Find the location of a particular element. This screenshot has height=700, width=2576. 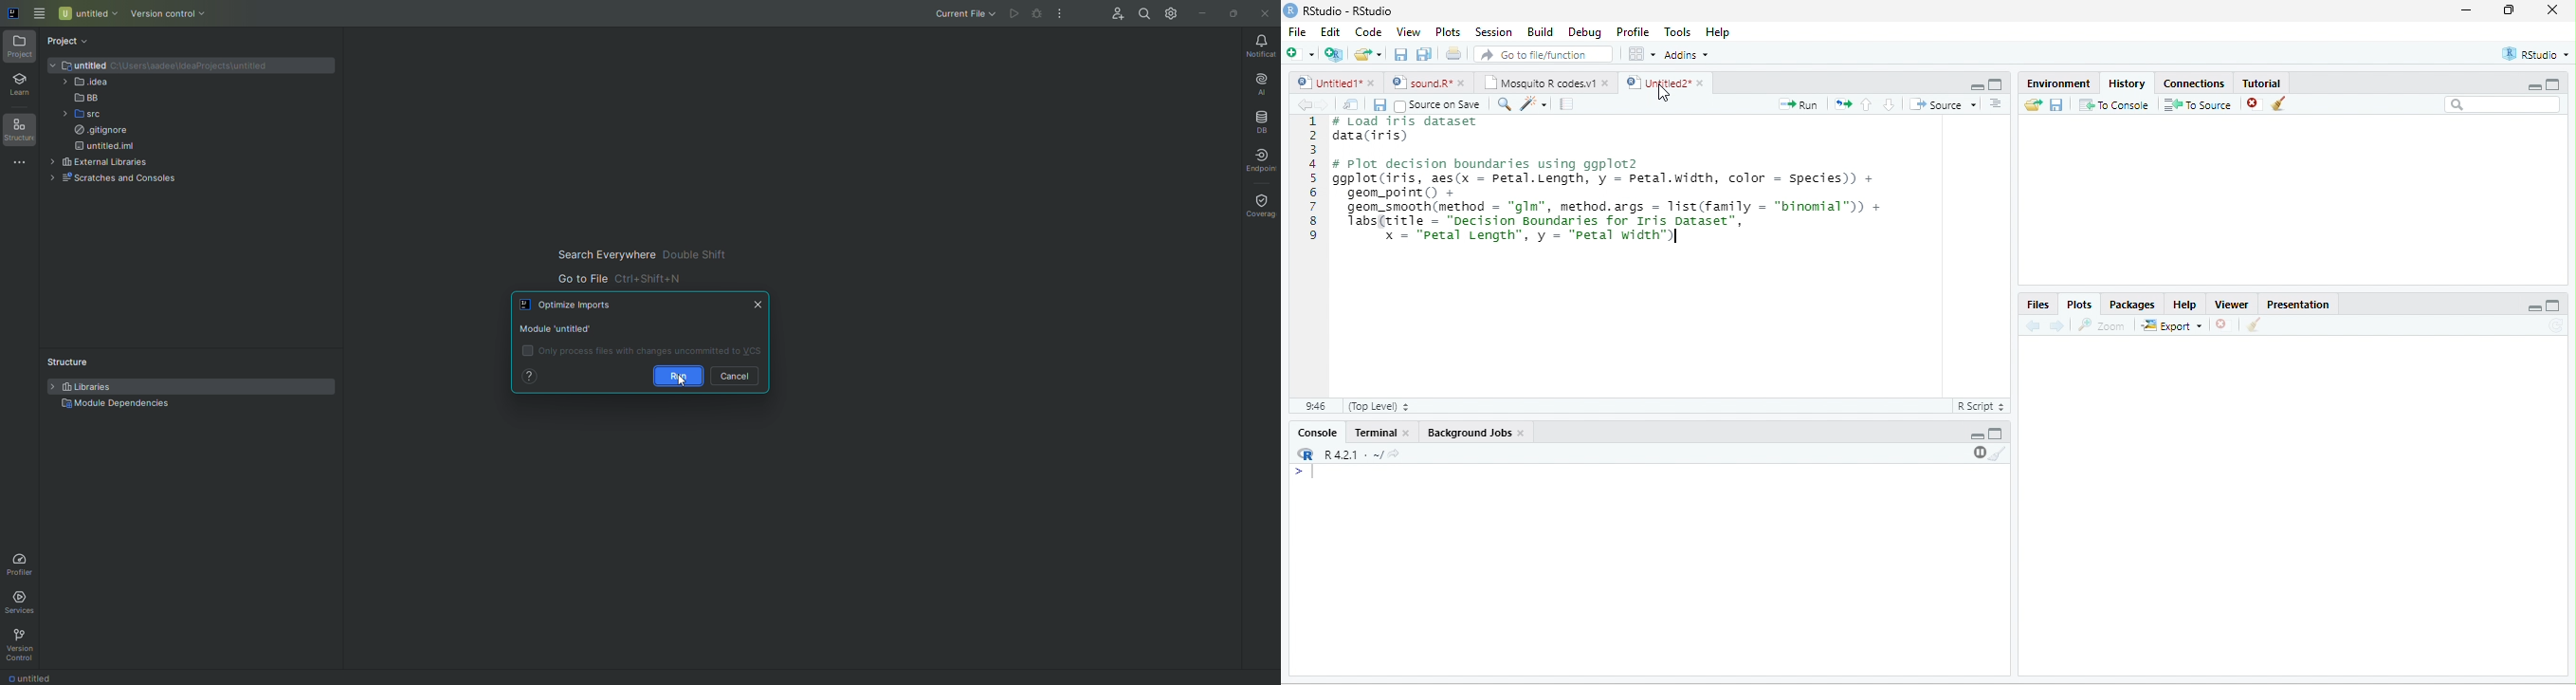

start typing is located at coordinates (1307, 472).